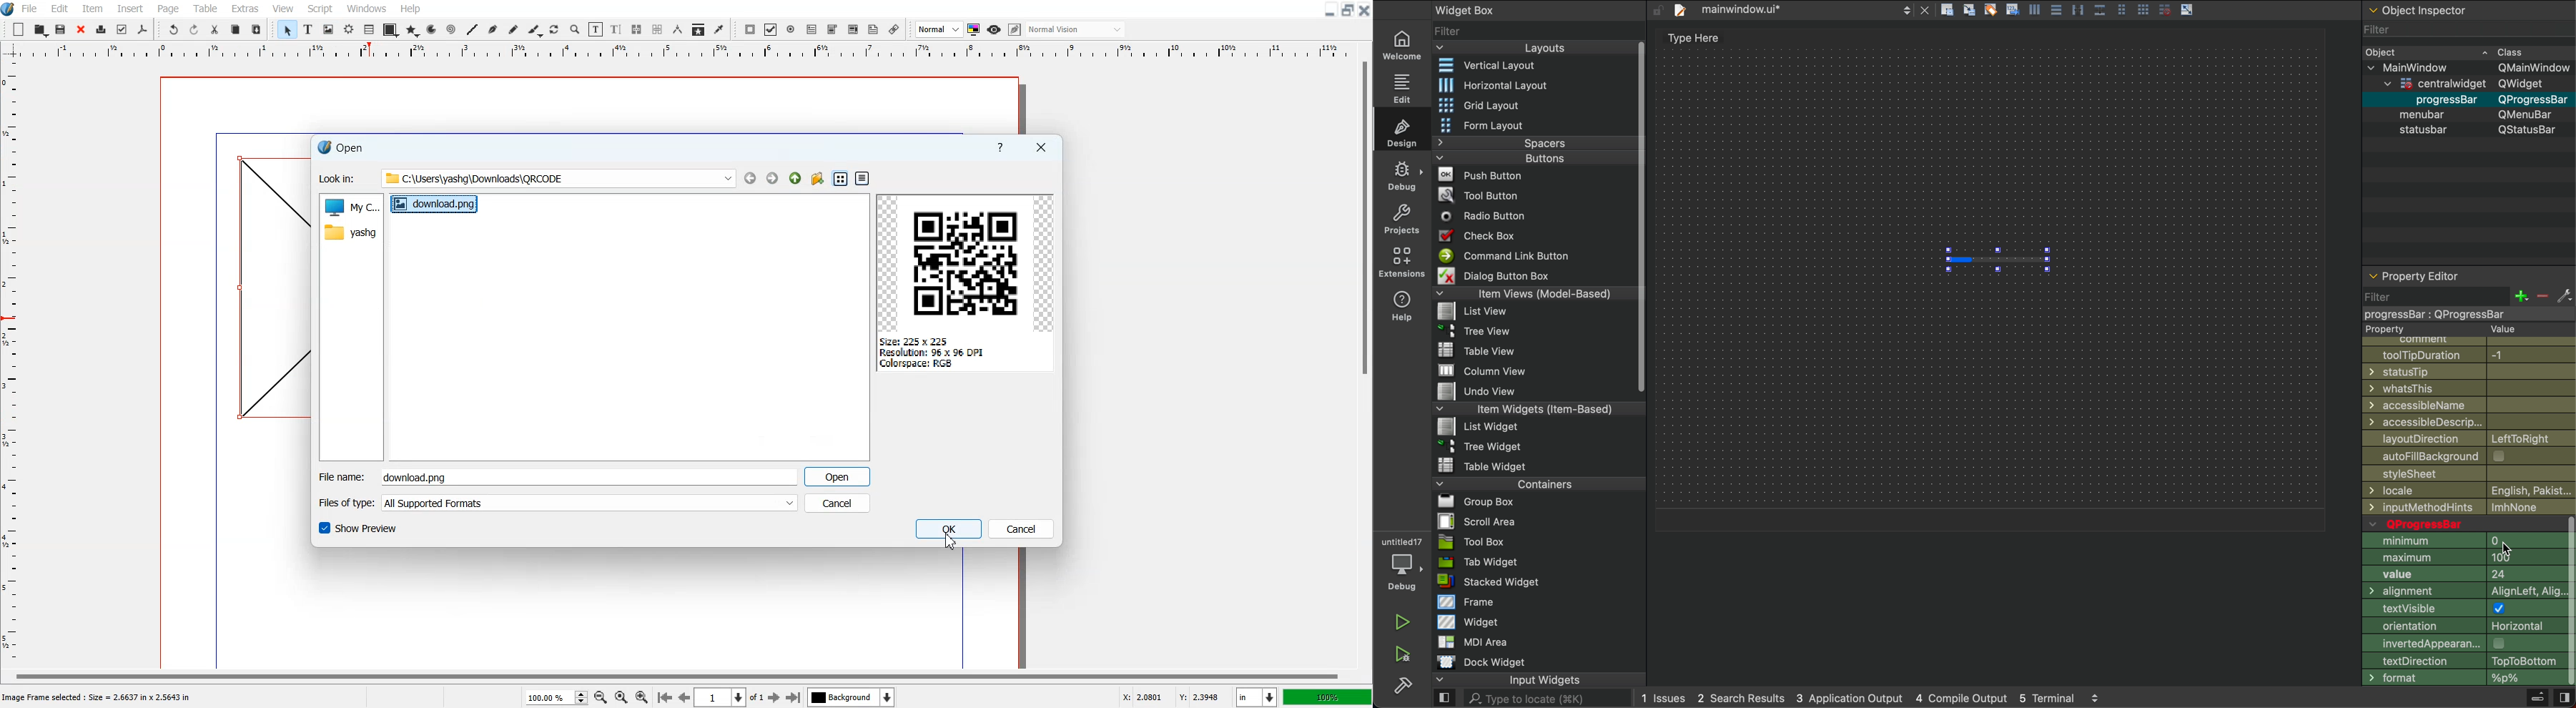 This screenshot has height=728, width=2576. What do you see at coordinates (205, 8) in the screenshot?
I see `Table` at bounding box center [205, 8].